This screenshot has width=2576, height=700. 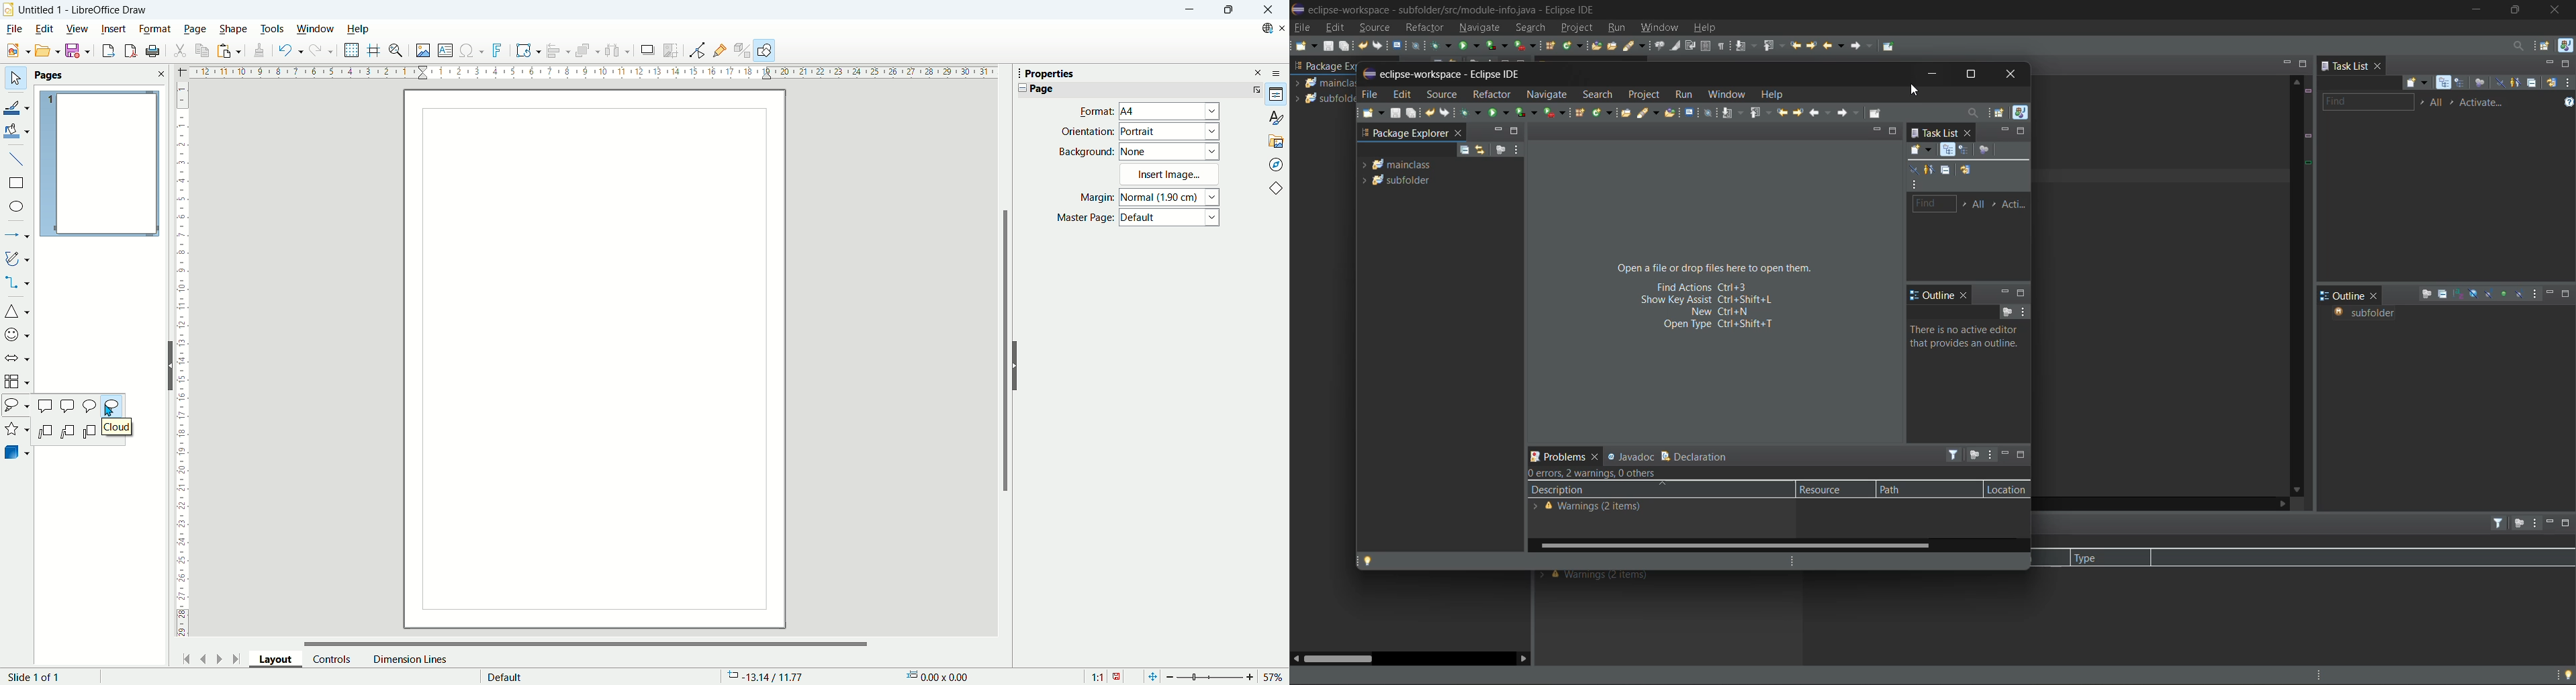 What do you see at coordinates (768, 677) in the screenshot?
I see `coordinates` at bounding box center [768, 677].